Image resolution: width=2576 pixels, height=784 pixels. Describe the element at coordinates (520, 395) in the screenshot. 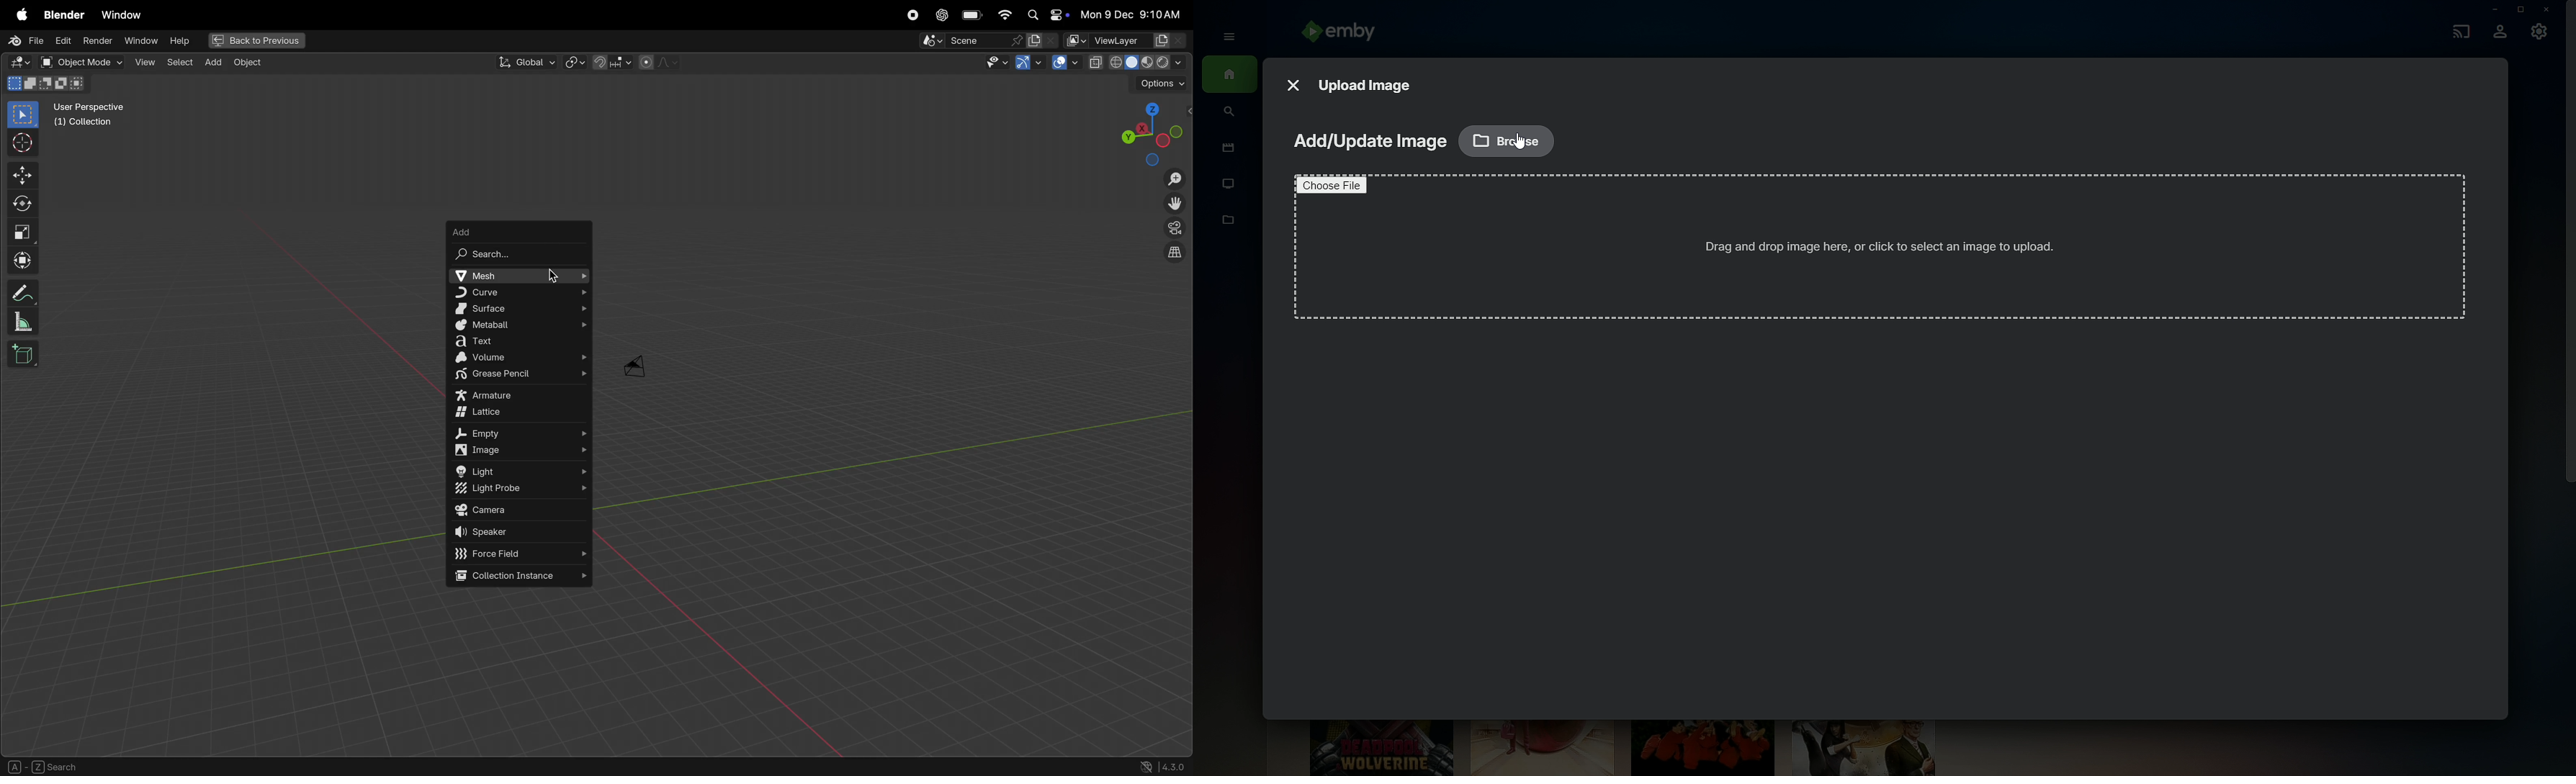

I see `ametaure` at that location.